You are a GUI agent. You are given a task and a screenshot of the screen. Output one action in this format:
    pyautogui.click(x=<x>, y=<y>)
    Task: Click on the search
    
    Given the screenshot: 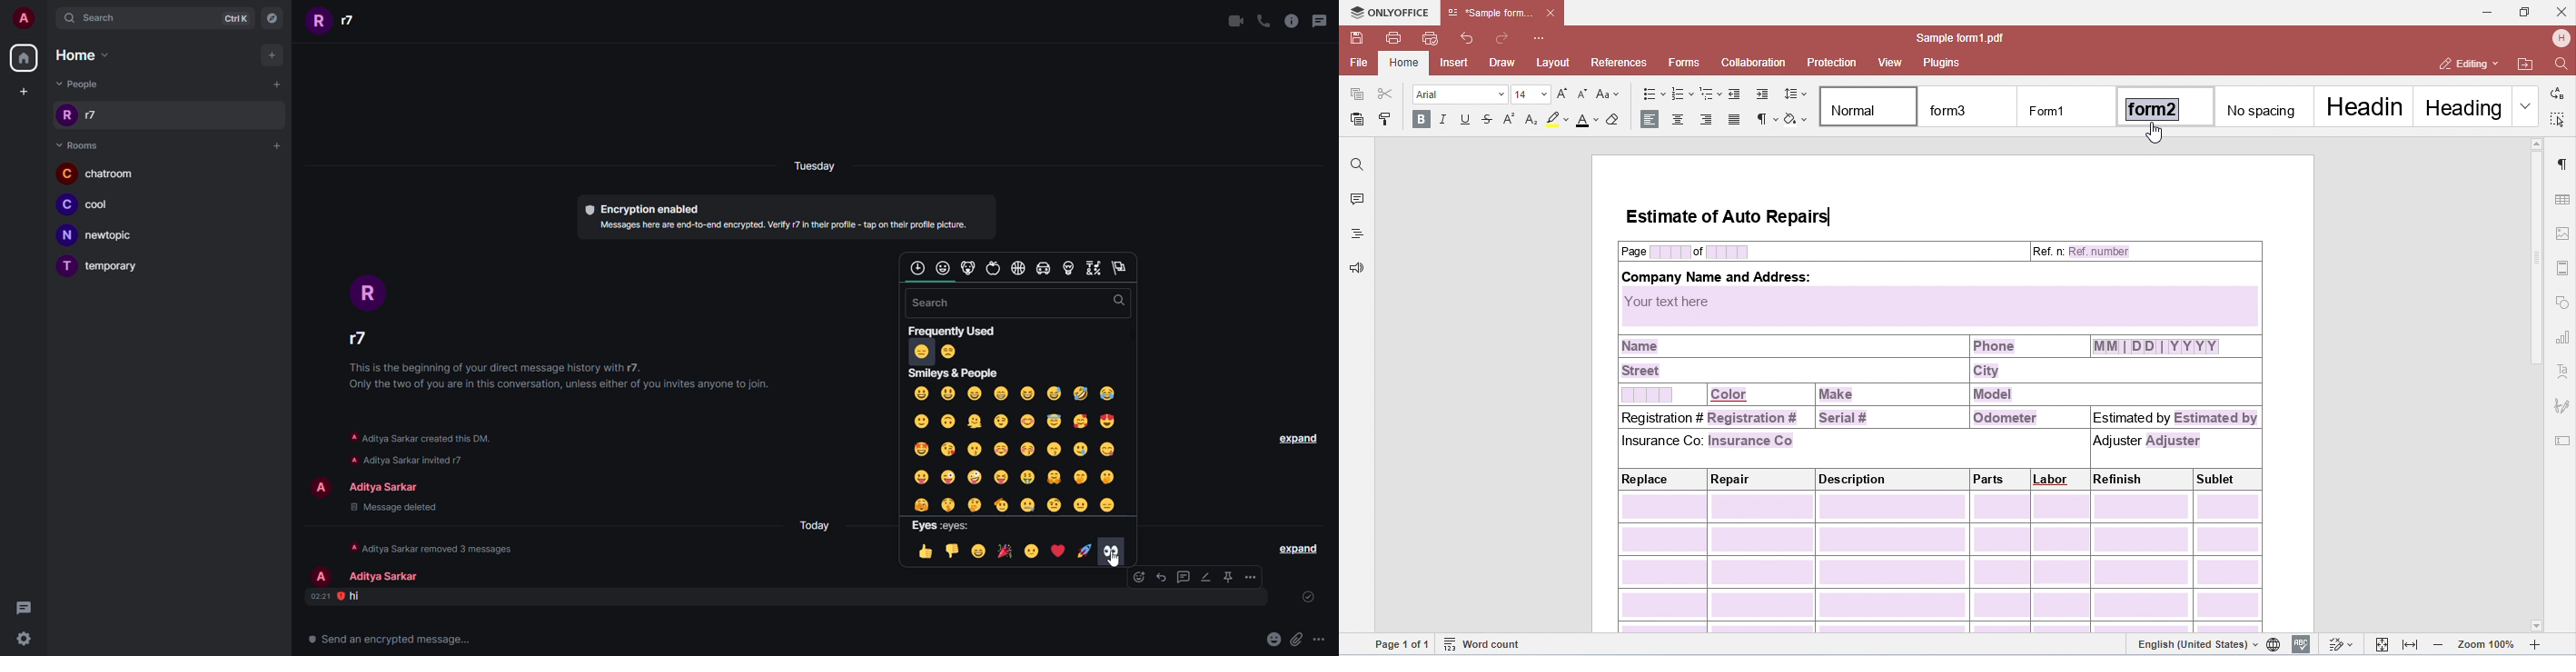 What is the action you would take?
    pyautogui.click(x=938, y=304)
    